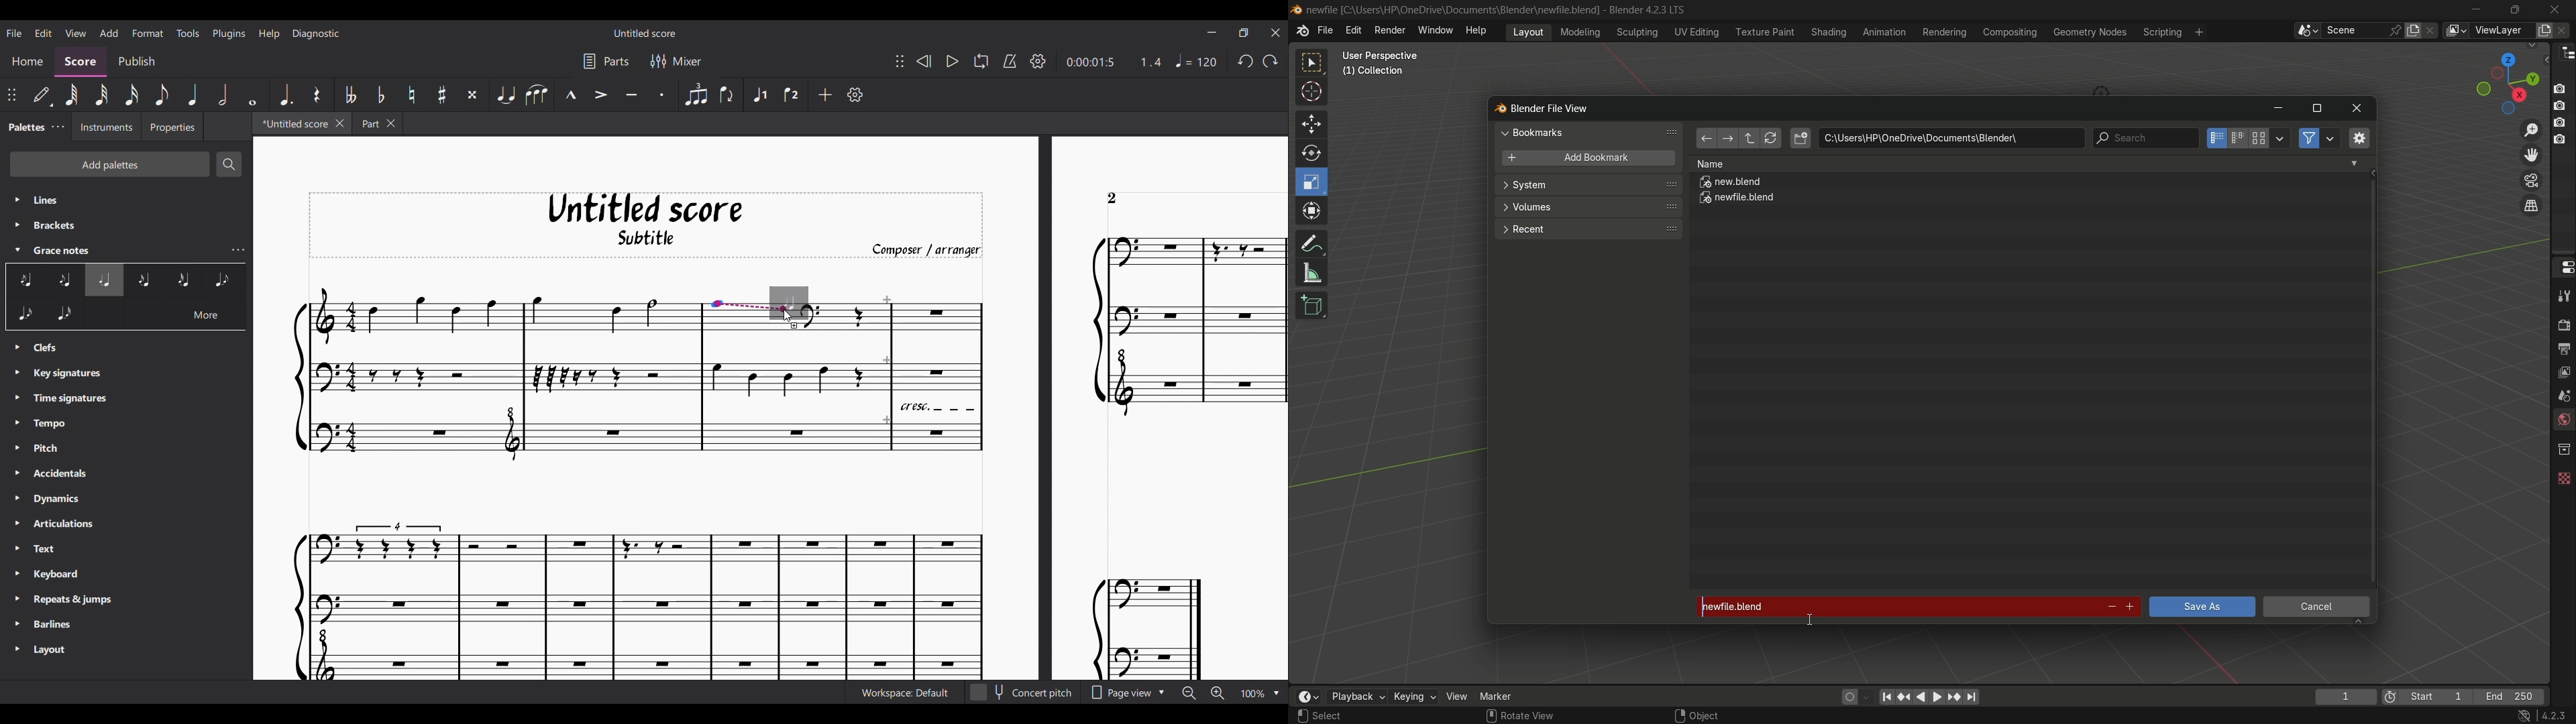 This screenshot has width=2576, height=728. I want to click on Add, so click(824, 95).